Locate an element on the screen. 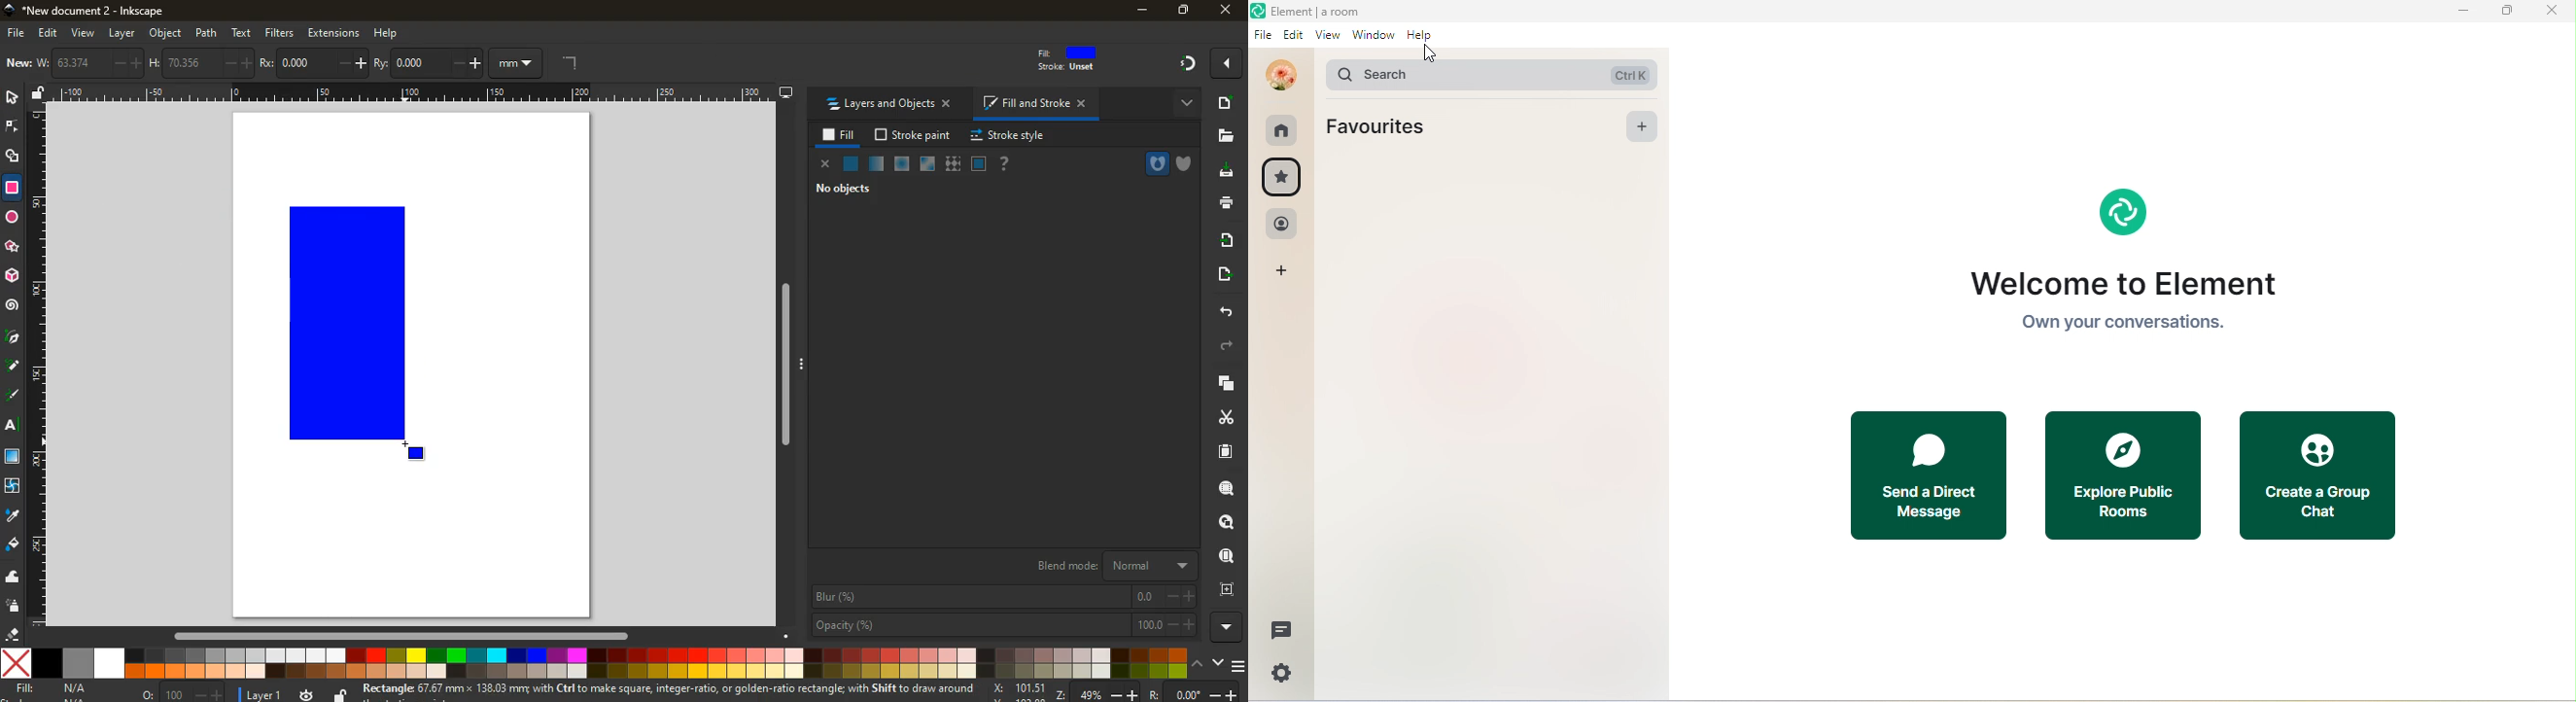  back is located at coordinates (1225, 309).